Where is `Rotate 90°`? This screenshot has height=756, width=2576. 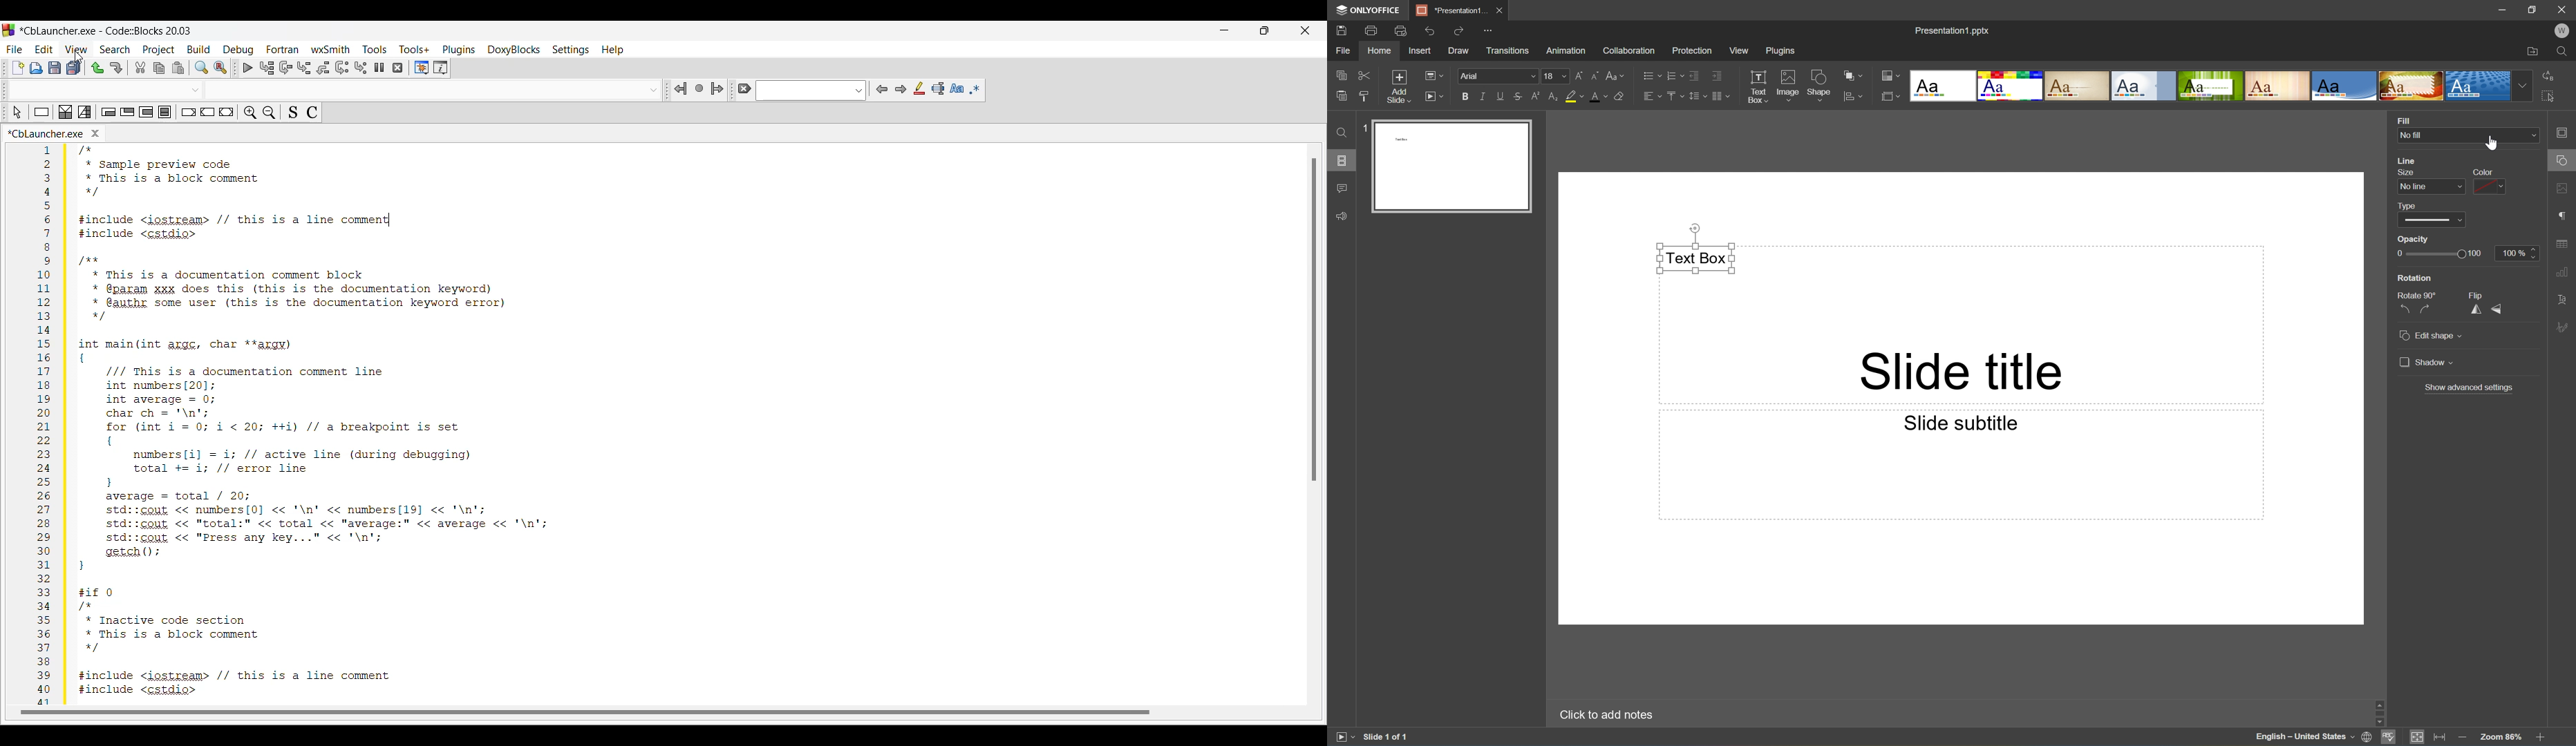 Rotate 90° is located at coordinates (2416, 294).